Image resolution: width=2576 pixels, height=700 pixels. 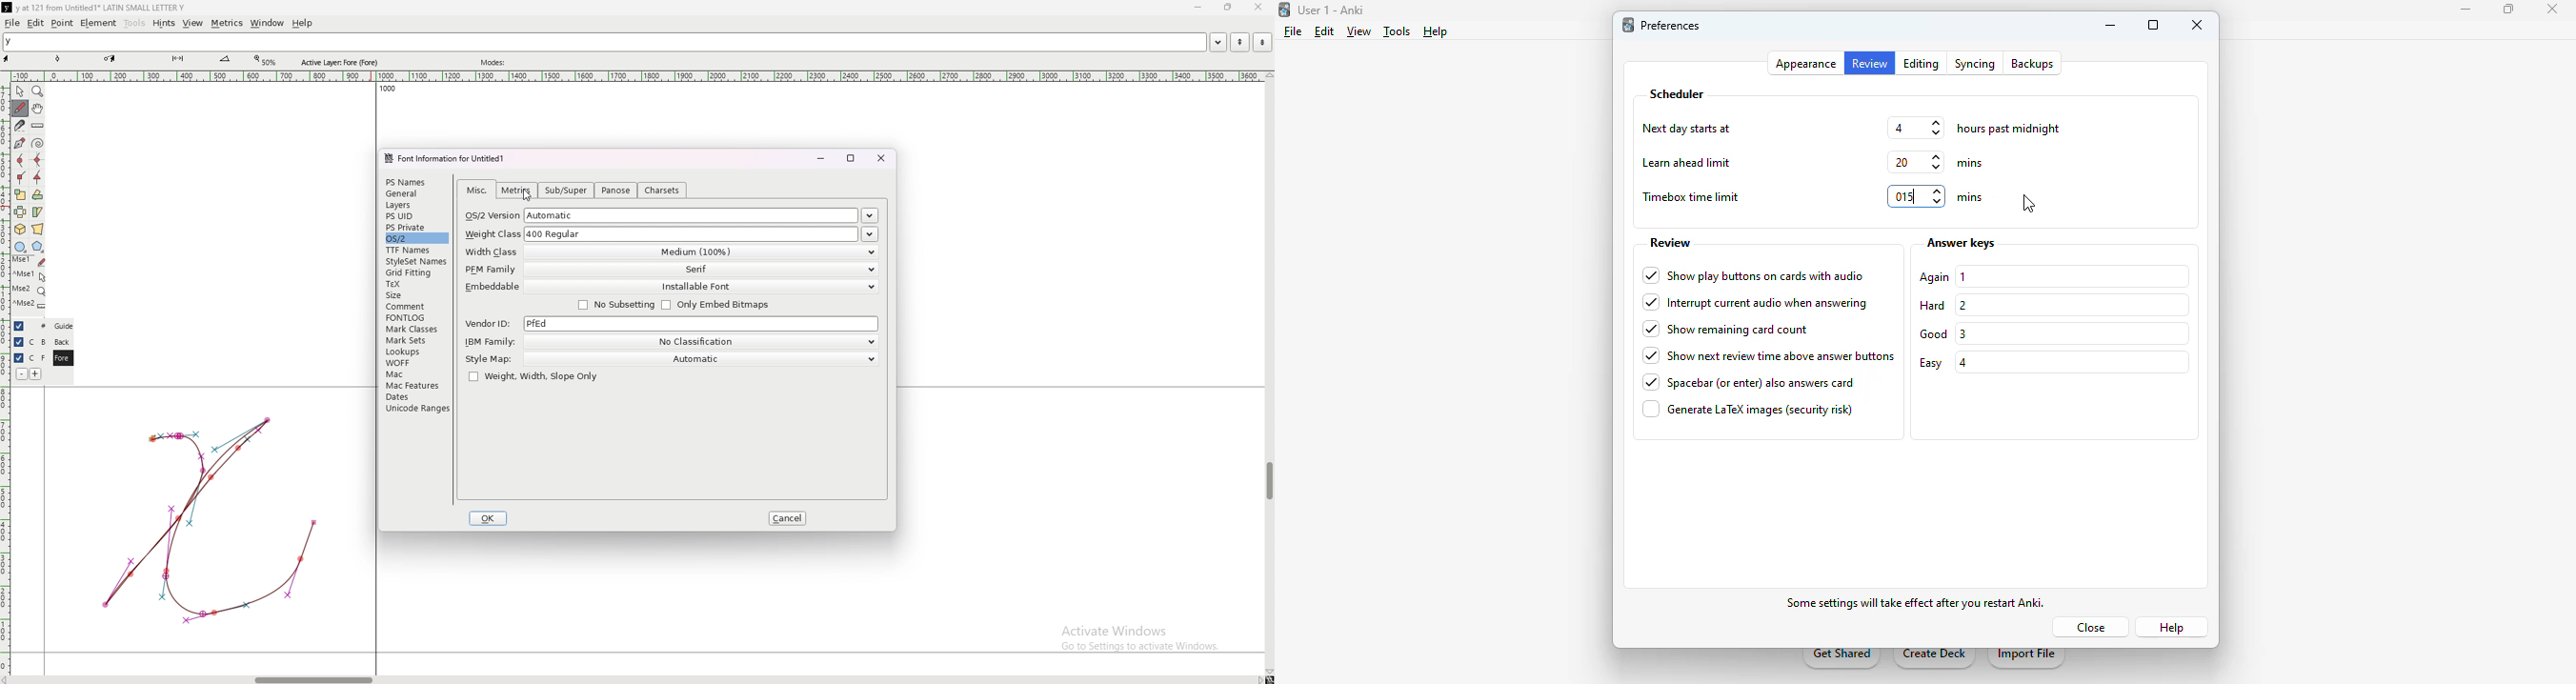 I want to click on syncing, so click(x=1973, y=63).